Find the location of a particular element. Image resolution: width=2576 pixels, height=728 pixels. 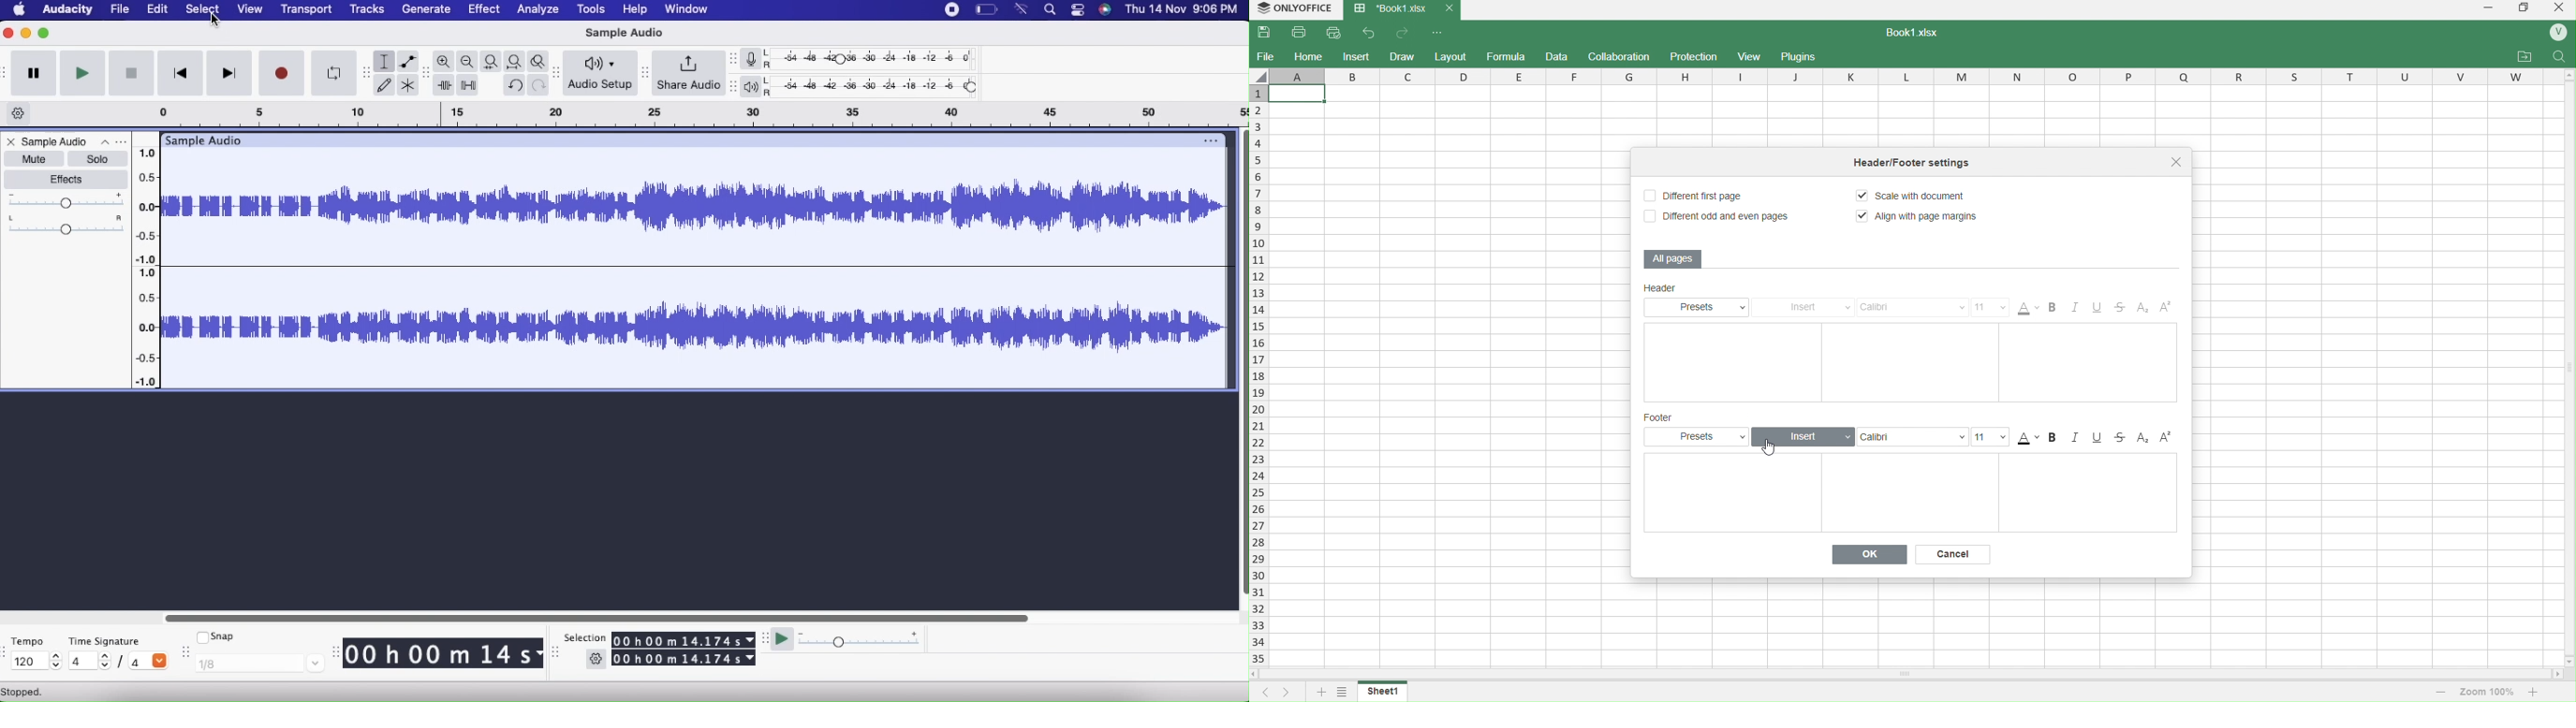

draw is located at coordinates (1404, 55).